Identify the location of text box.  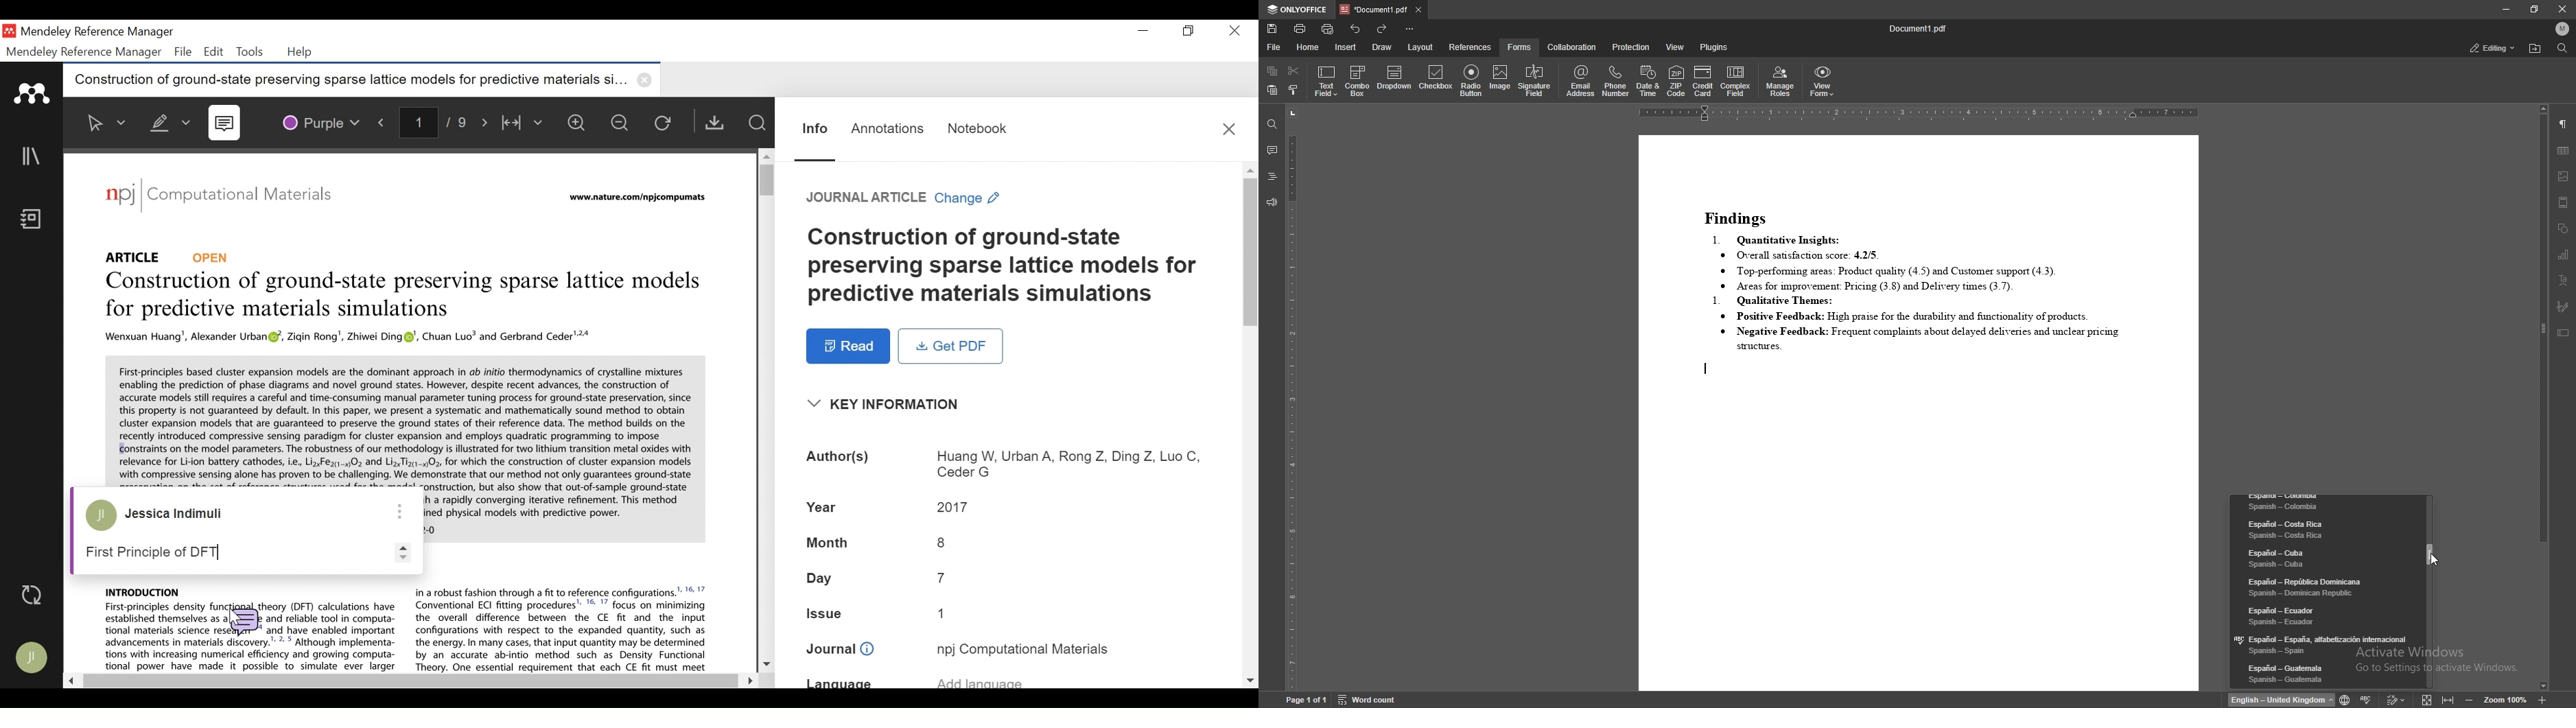
(2563, 333).